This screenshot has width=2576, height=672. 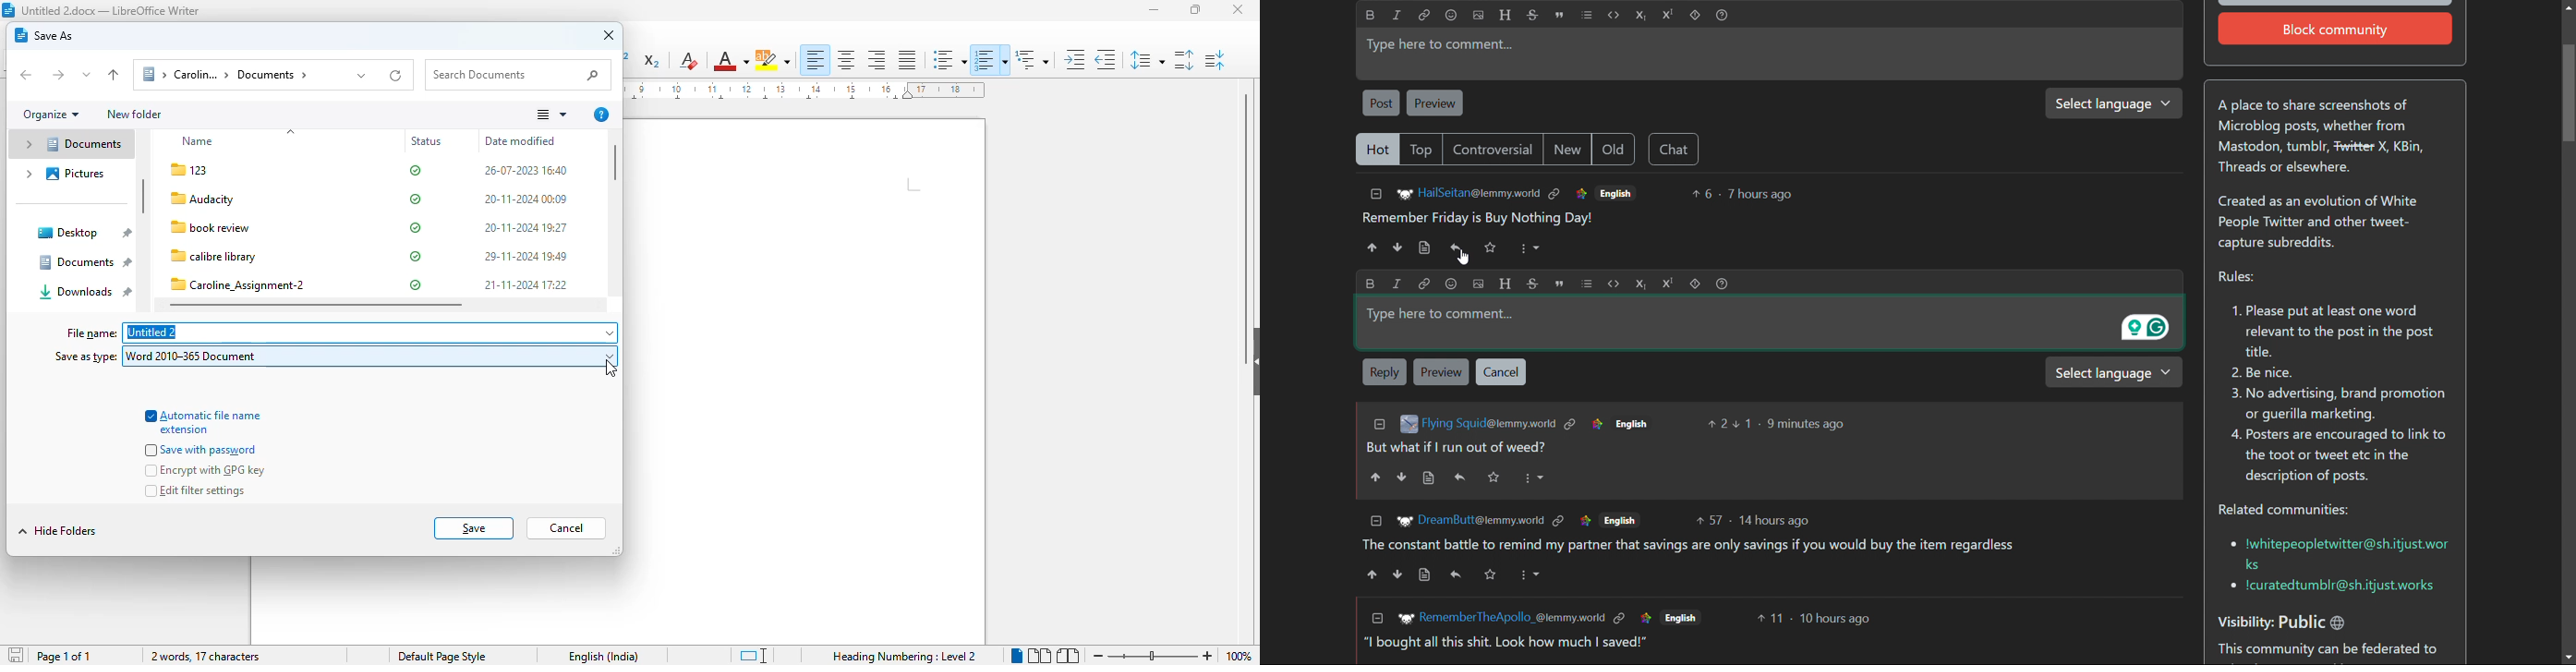 I want to click on horizontal scroll bar, so click(x=316, y=305).